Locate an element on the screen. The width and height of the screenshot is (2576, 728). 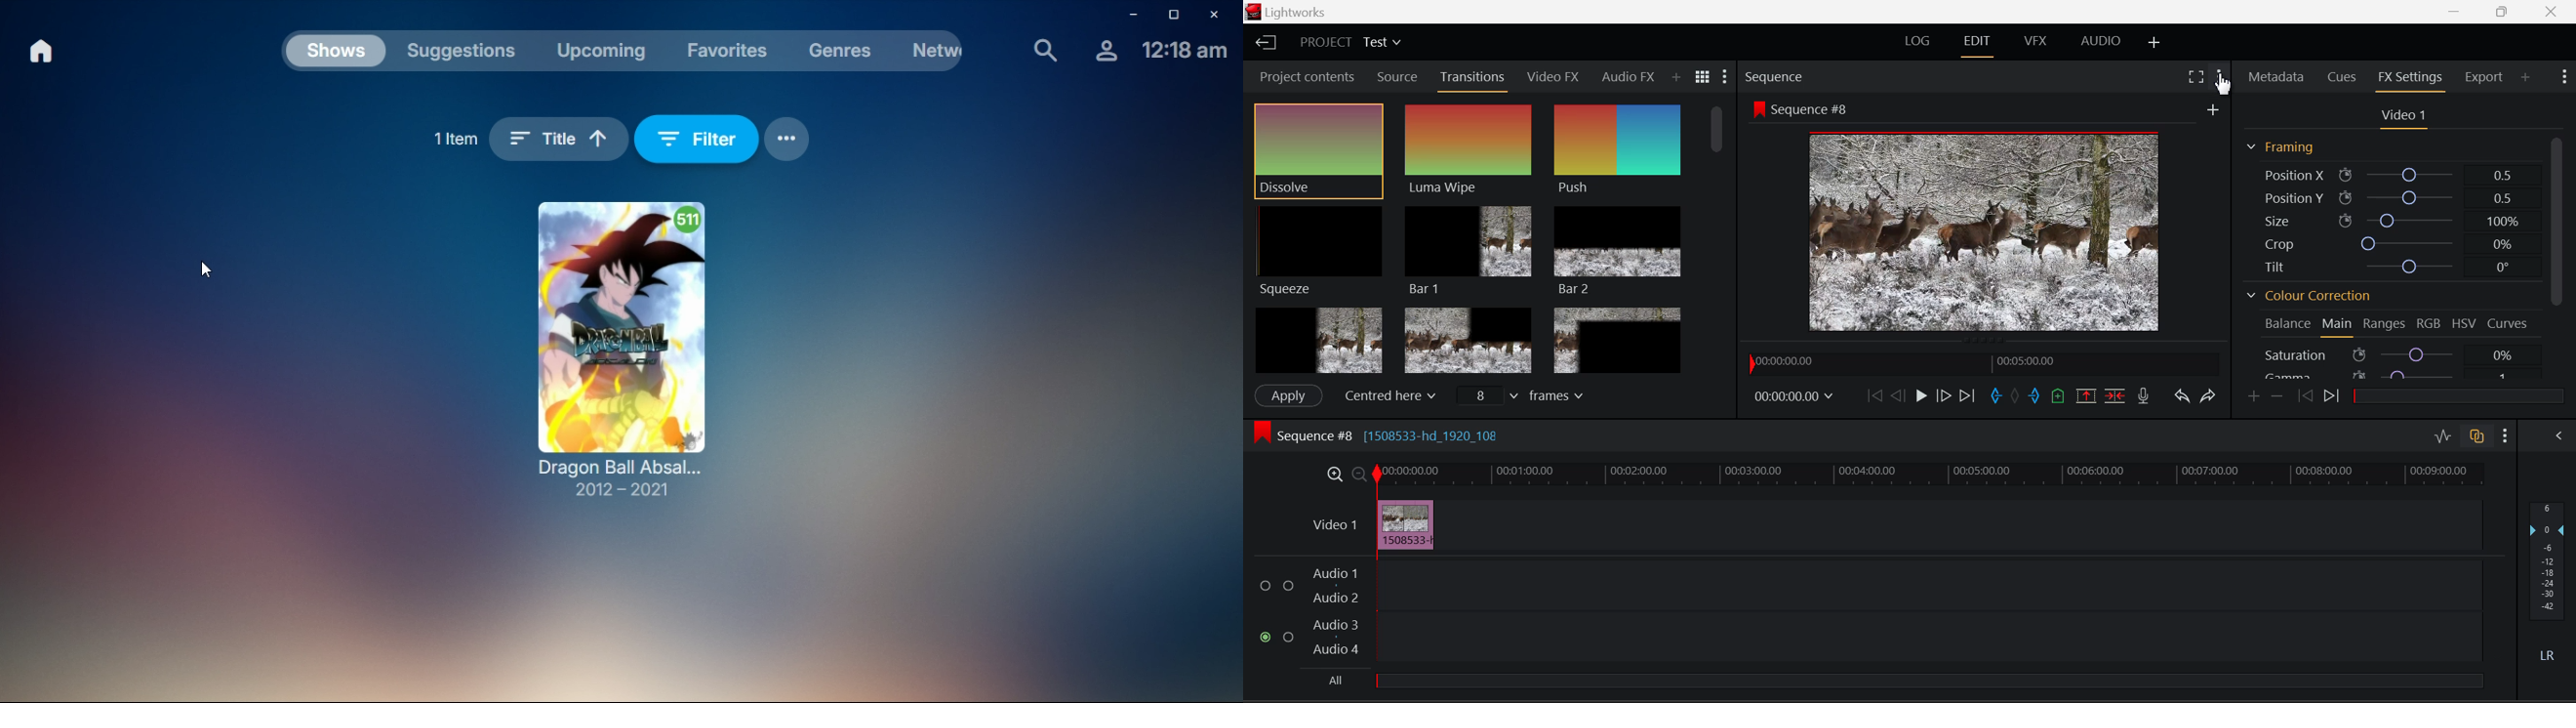
Apply is located at coordinates (1288, 394).